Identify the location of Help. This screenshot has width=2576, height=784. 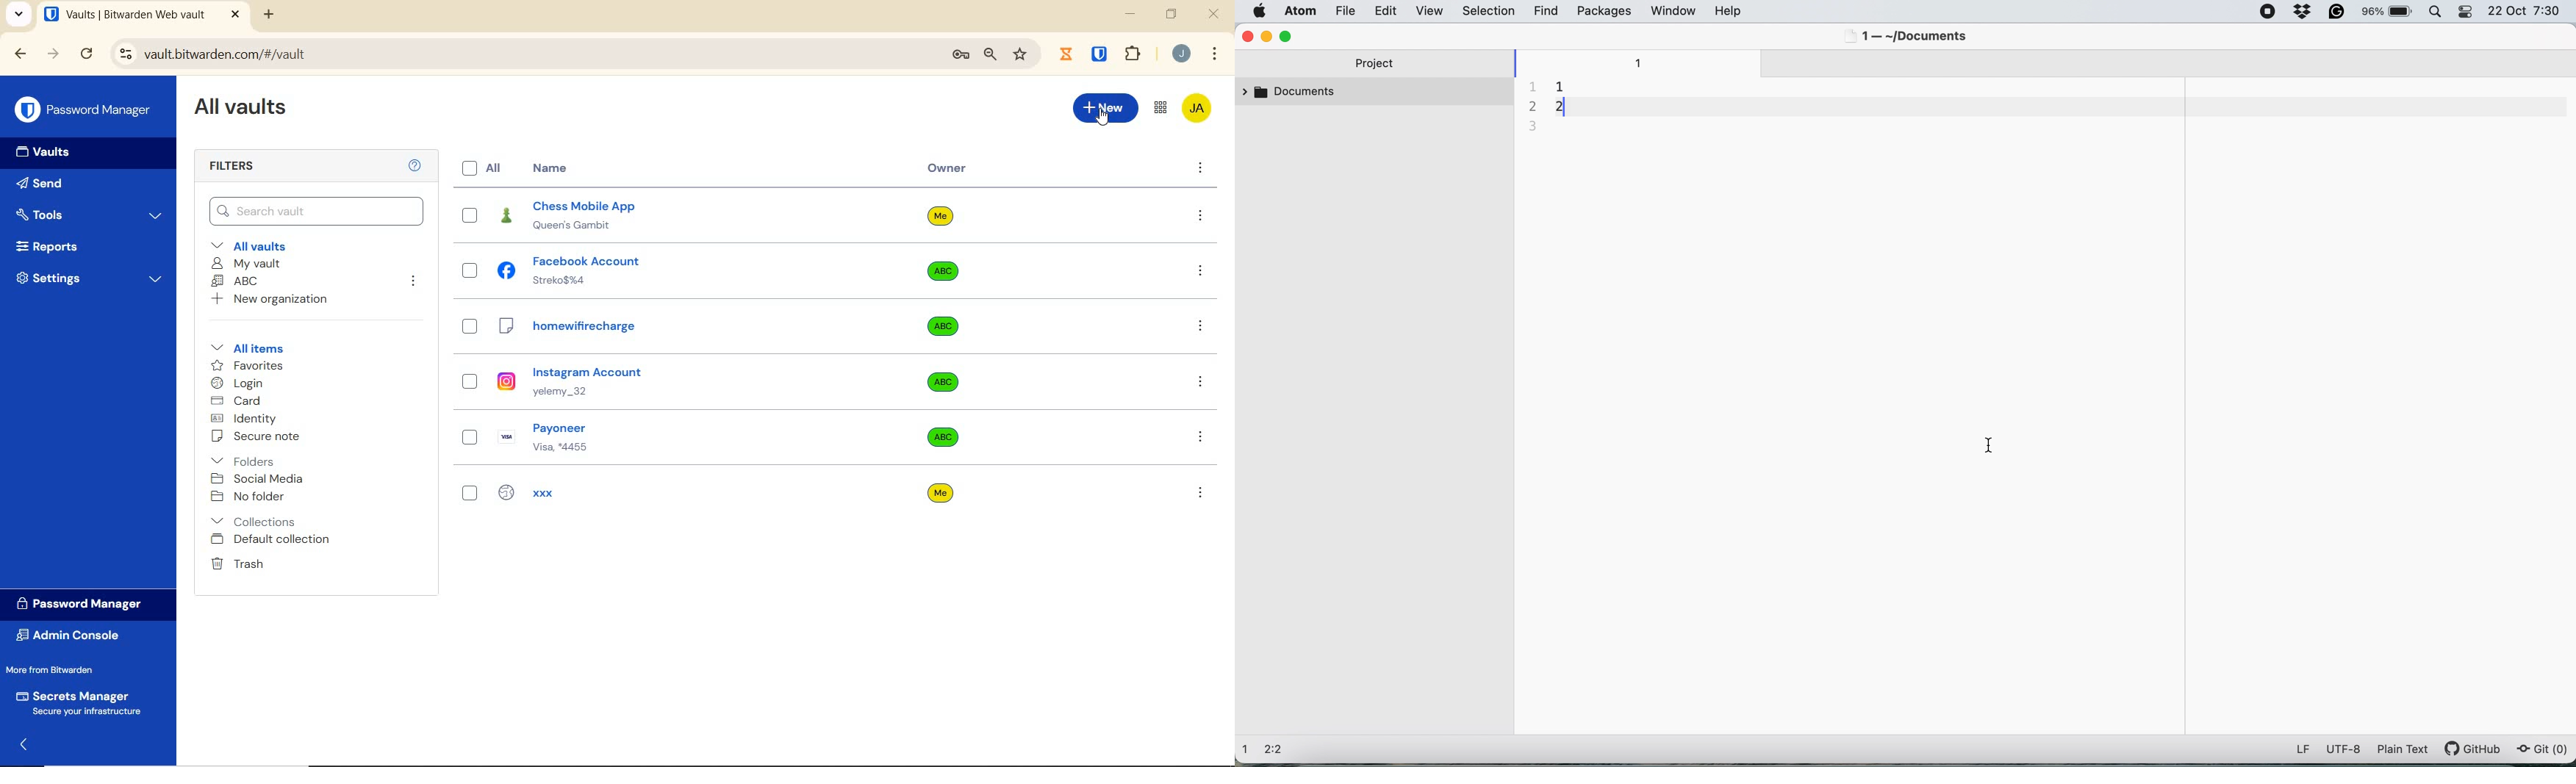
(413, 166).